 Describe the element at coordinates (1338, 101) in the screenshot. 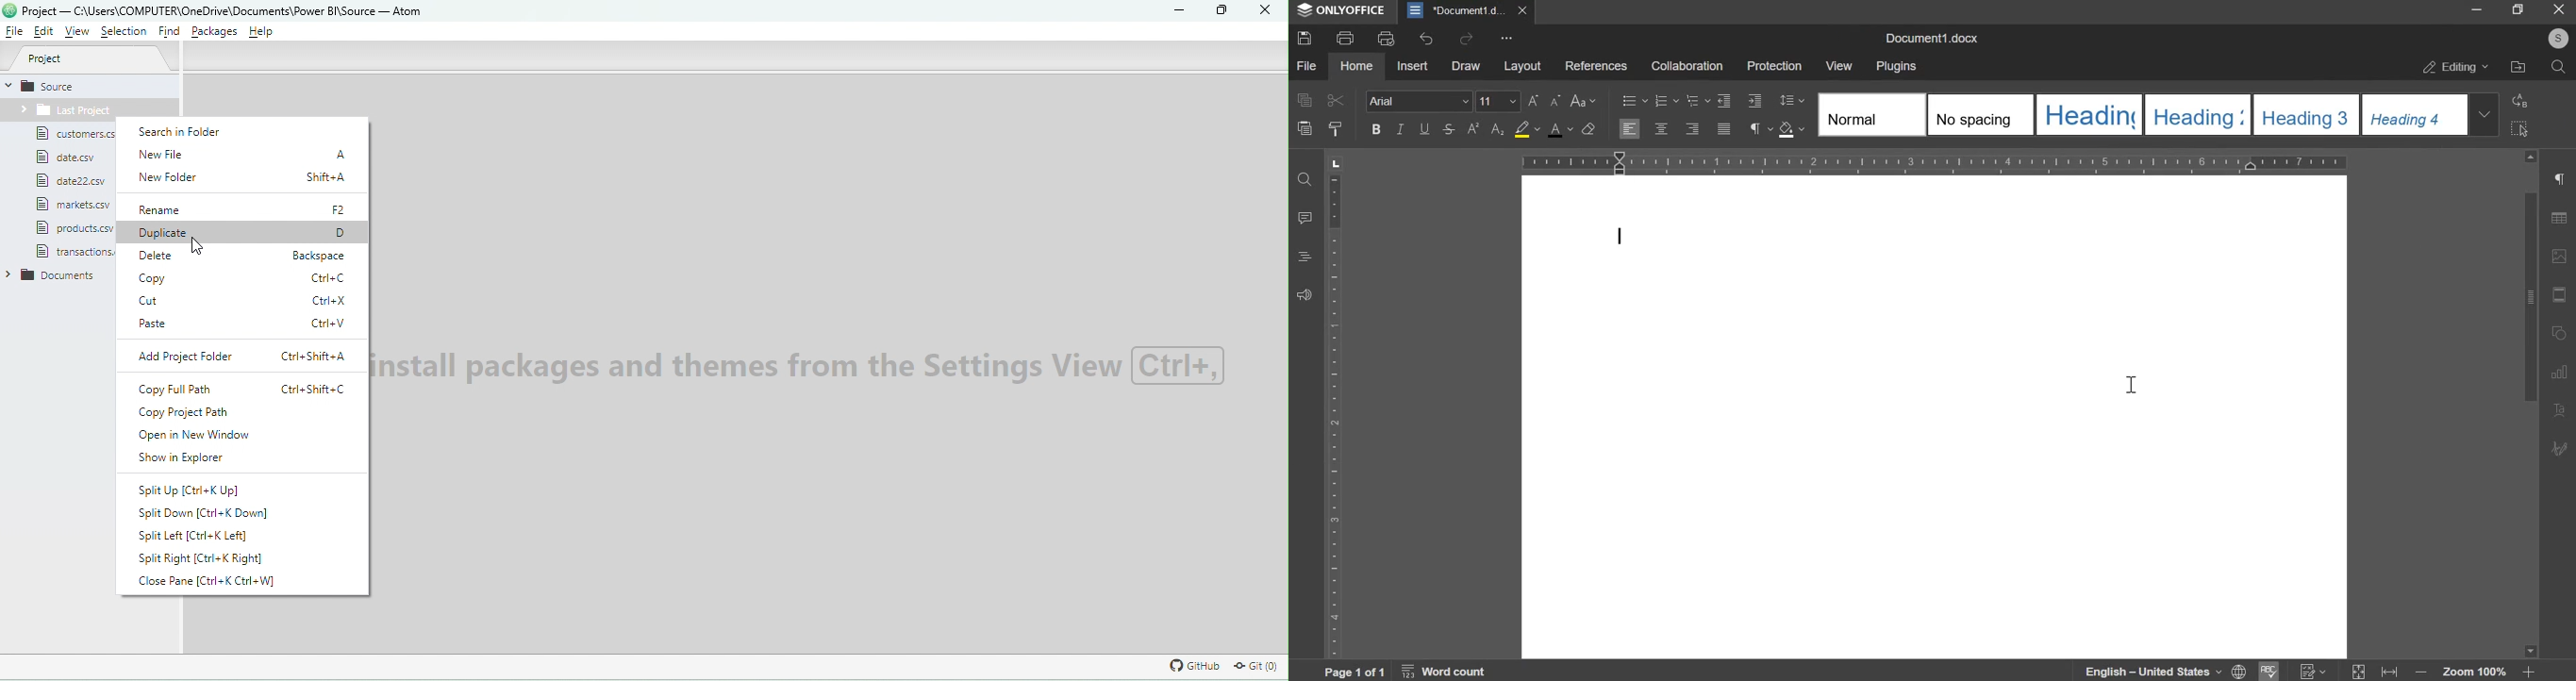

I see `cut` at that location.